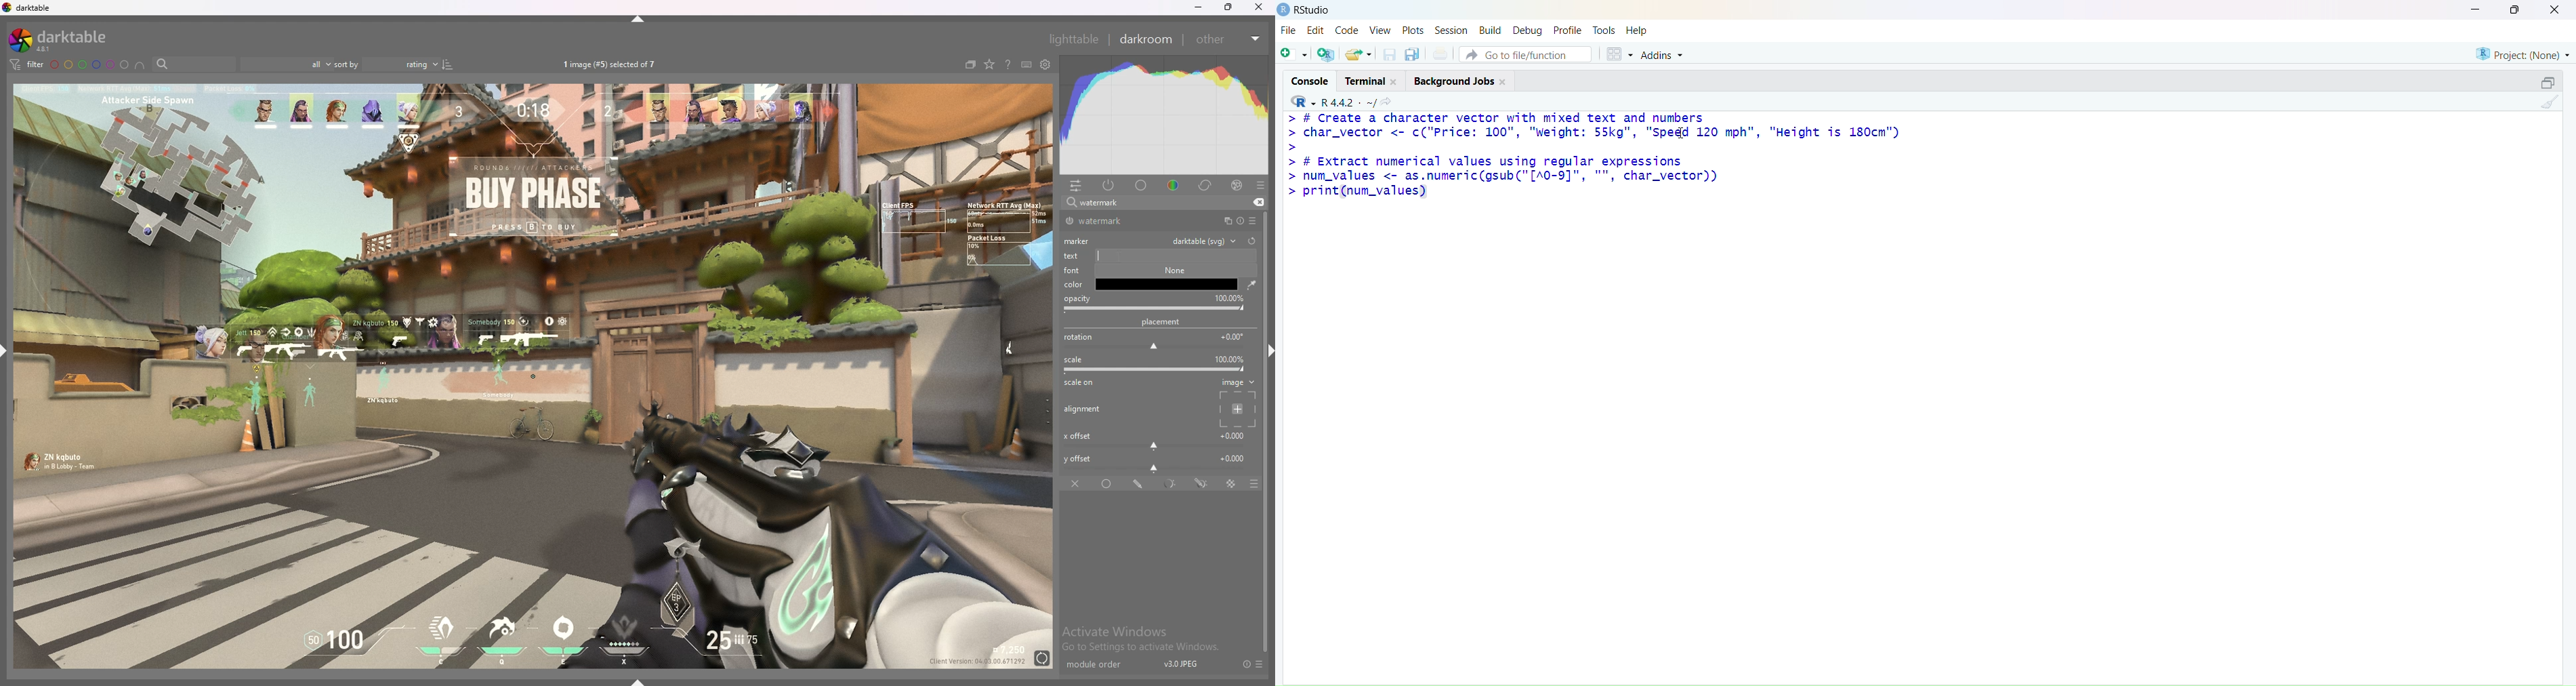 Image resolution: width=2576 pixels, height=700 pixels. I want to click on waterdrop tool, so click(1248, 285).